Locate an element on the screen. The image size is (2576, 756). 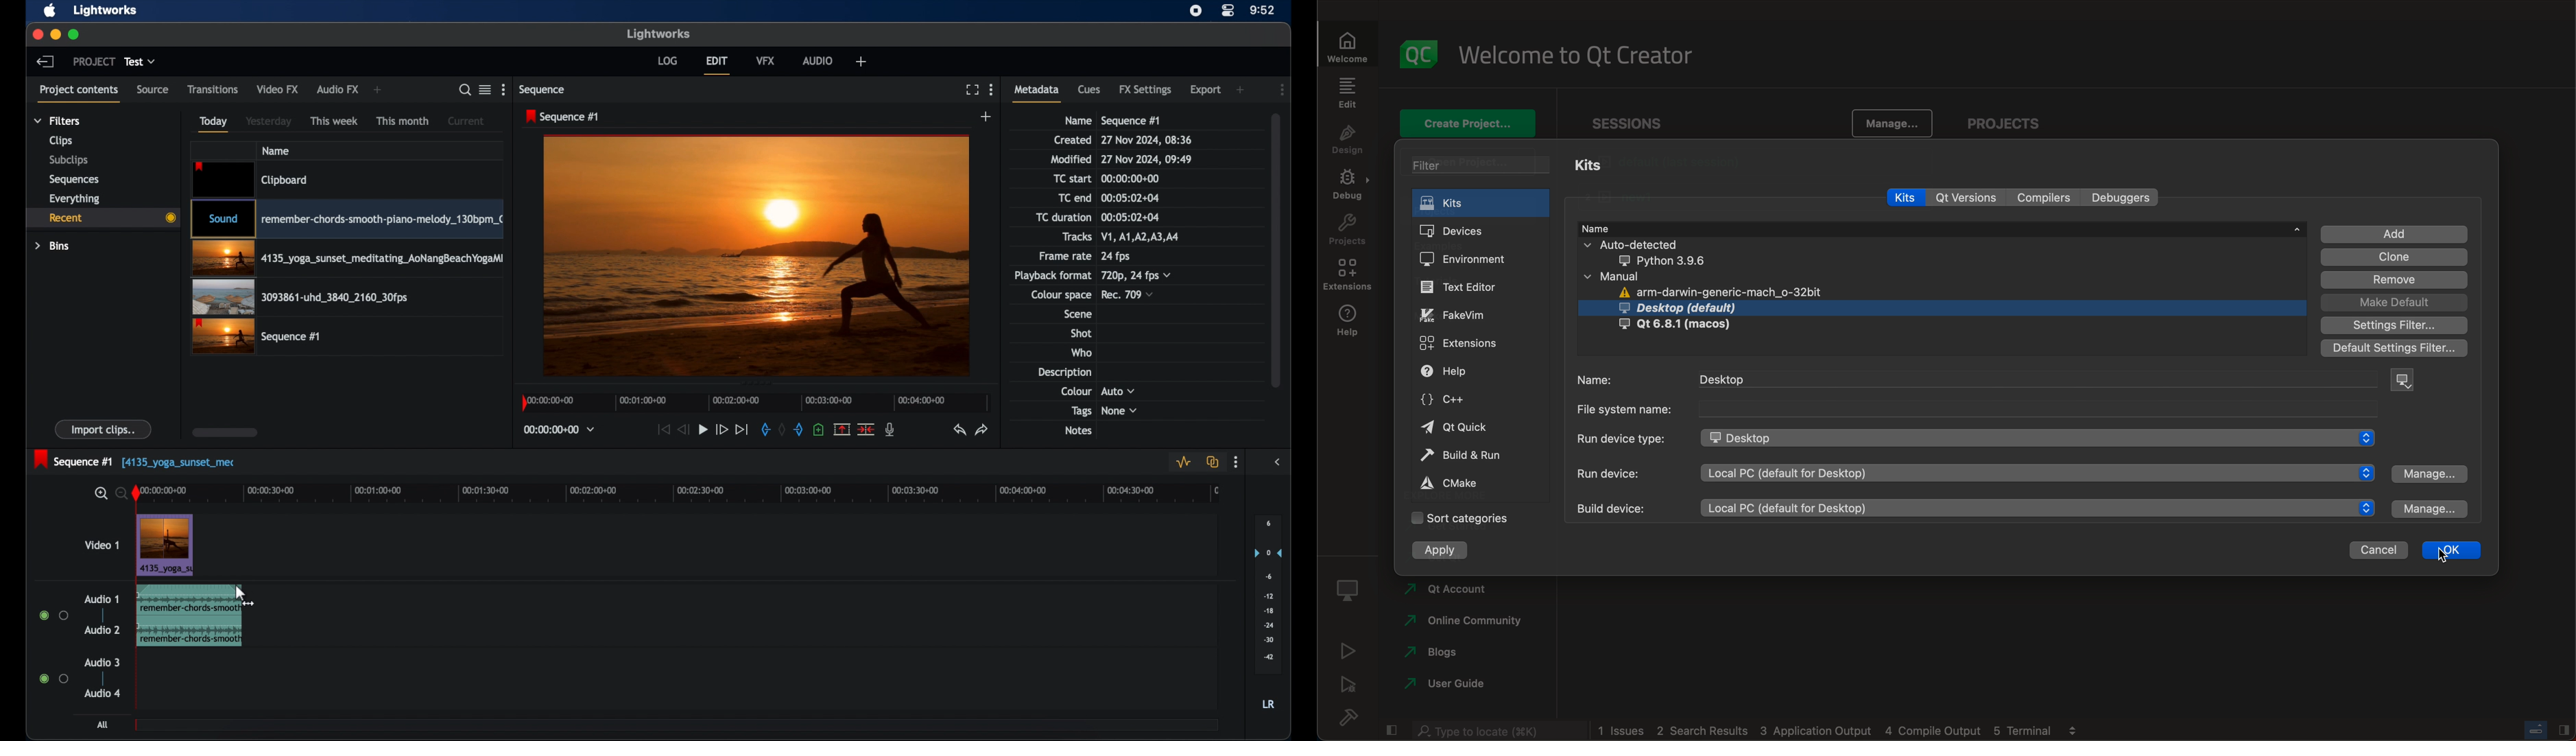
playback format is located at coordinates (1052, 275).